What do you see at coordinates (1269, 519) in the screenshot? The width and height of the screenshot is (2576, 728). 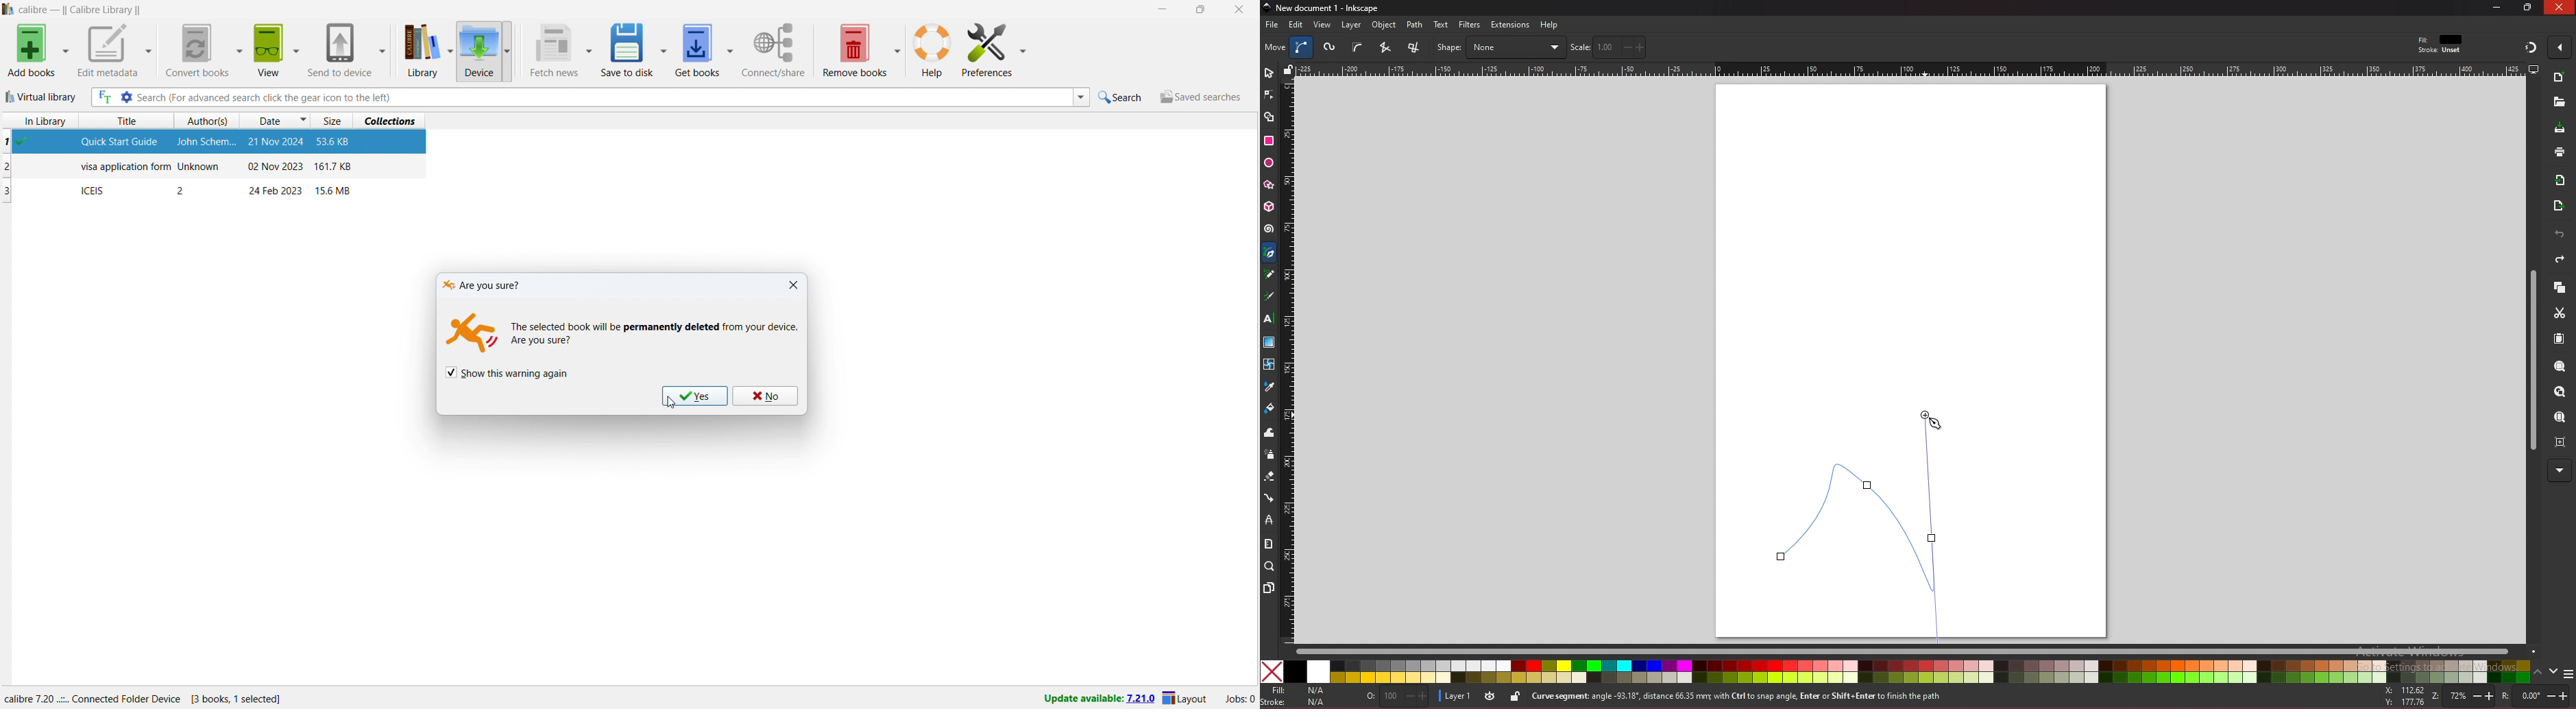 I see `lpe` at bounding box center [1269, 519].